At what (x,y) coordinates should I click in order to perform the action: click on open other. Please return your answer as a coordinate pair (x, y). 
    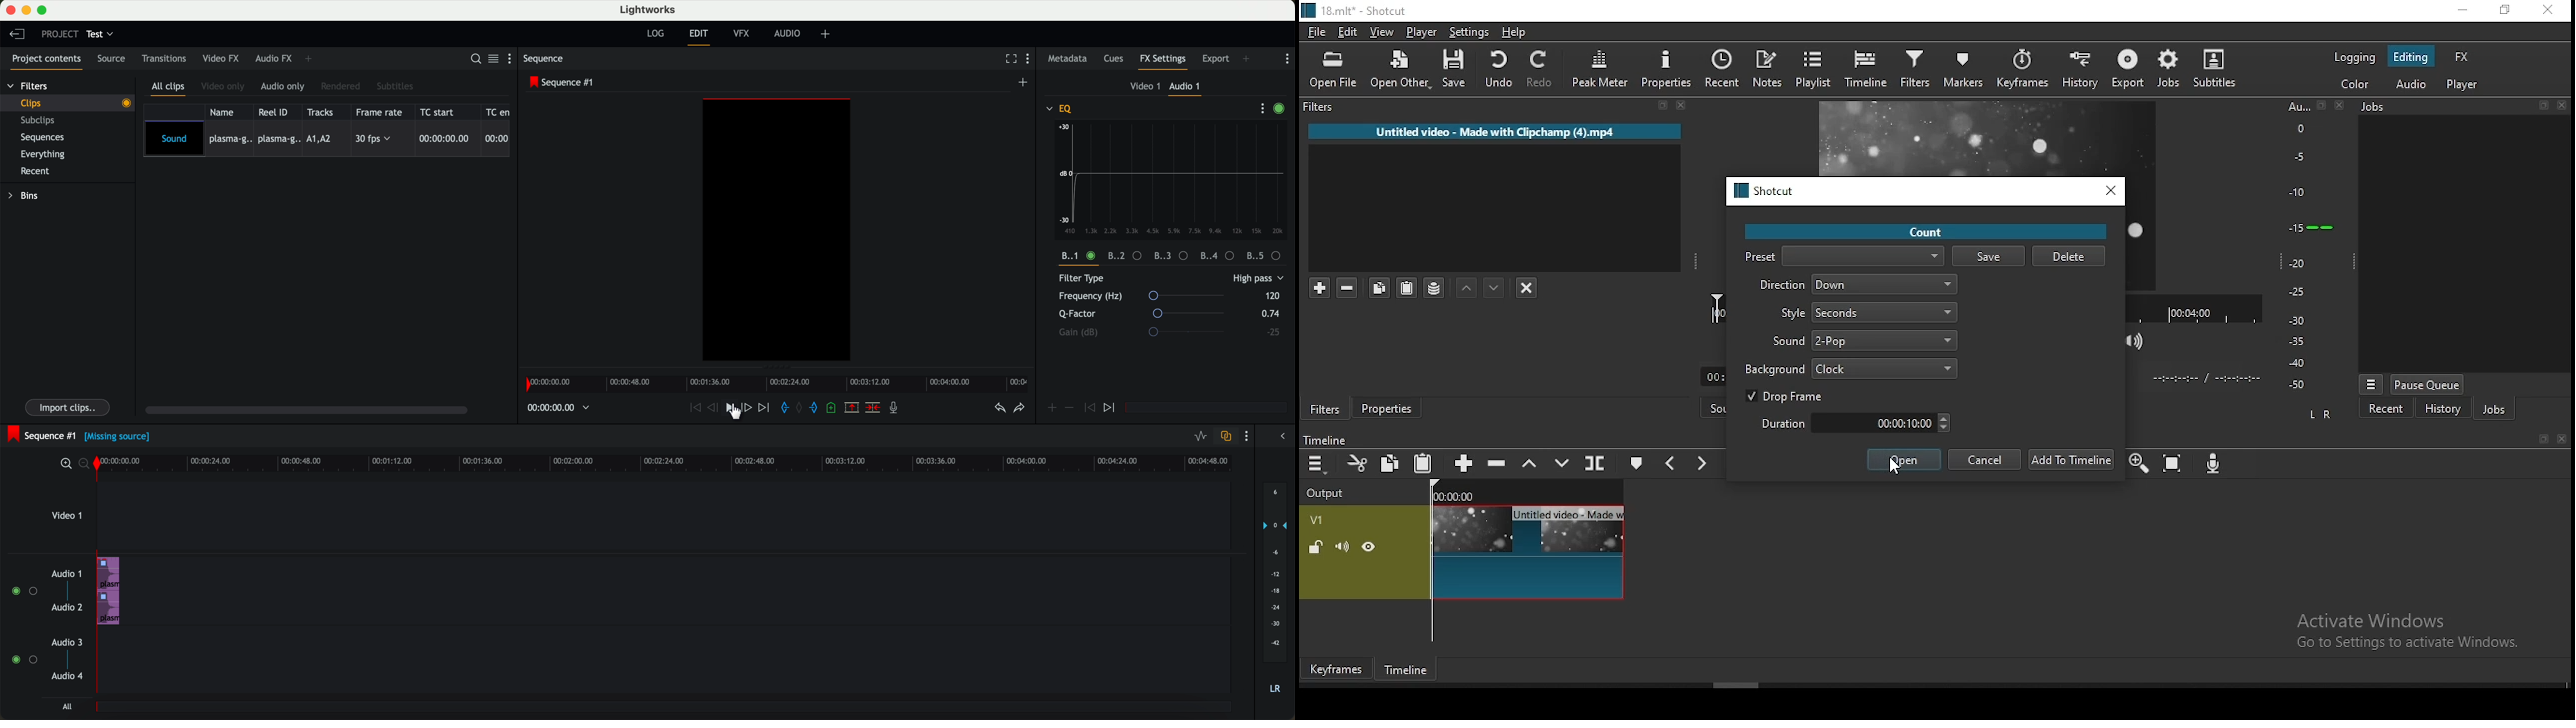
    Looking at the image, I should click on (1399, 67).